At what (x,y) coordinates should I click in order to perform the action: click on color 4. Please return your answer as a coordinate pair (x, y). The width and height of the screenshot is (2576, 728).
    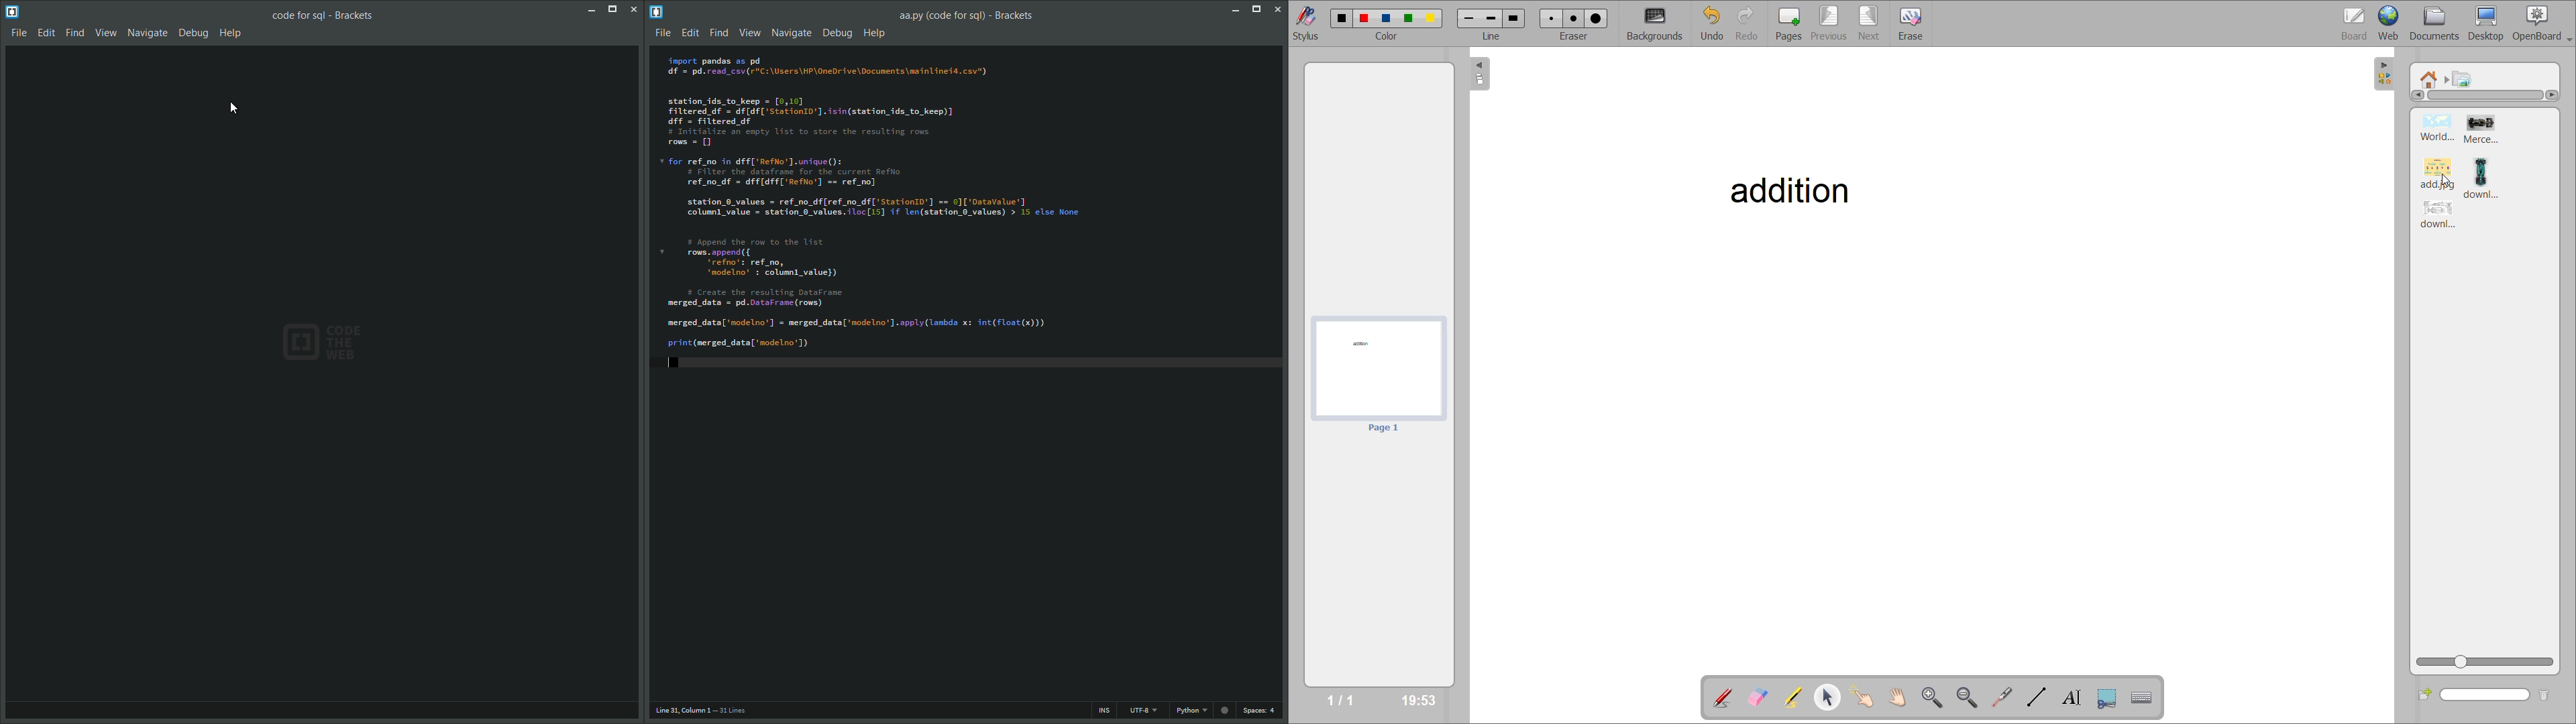
    Looking at the image, I should click on (1407, 19).